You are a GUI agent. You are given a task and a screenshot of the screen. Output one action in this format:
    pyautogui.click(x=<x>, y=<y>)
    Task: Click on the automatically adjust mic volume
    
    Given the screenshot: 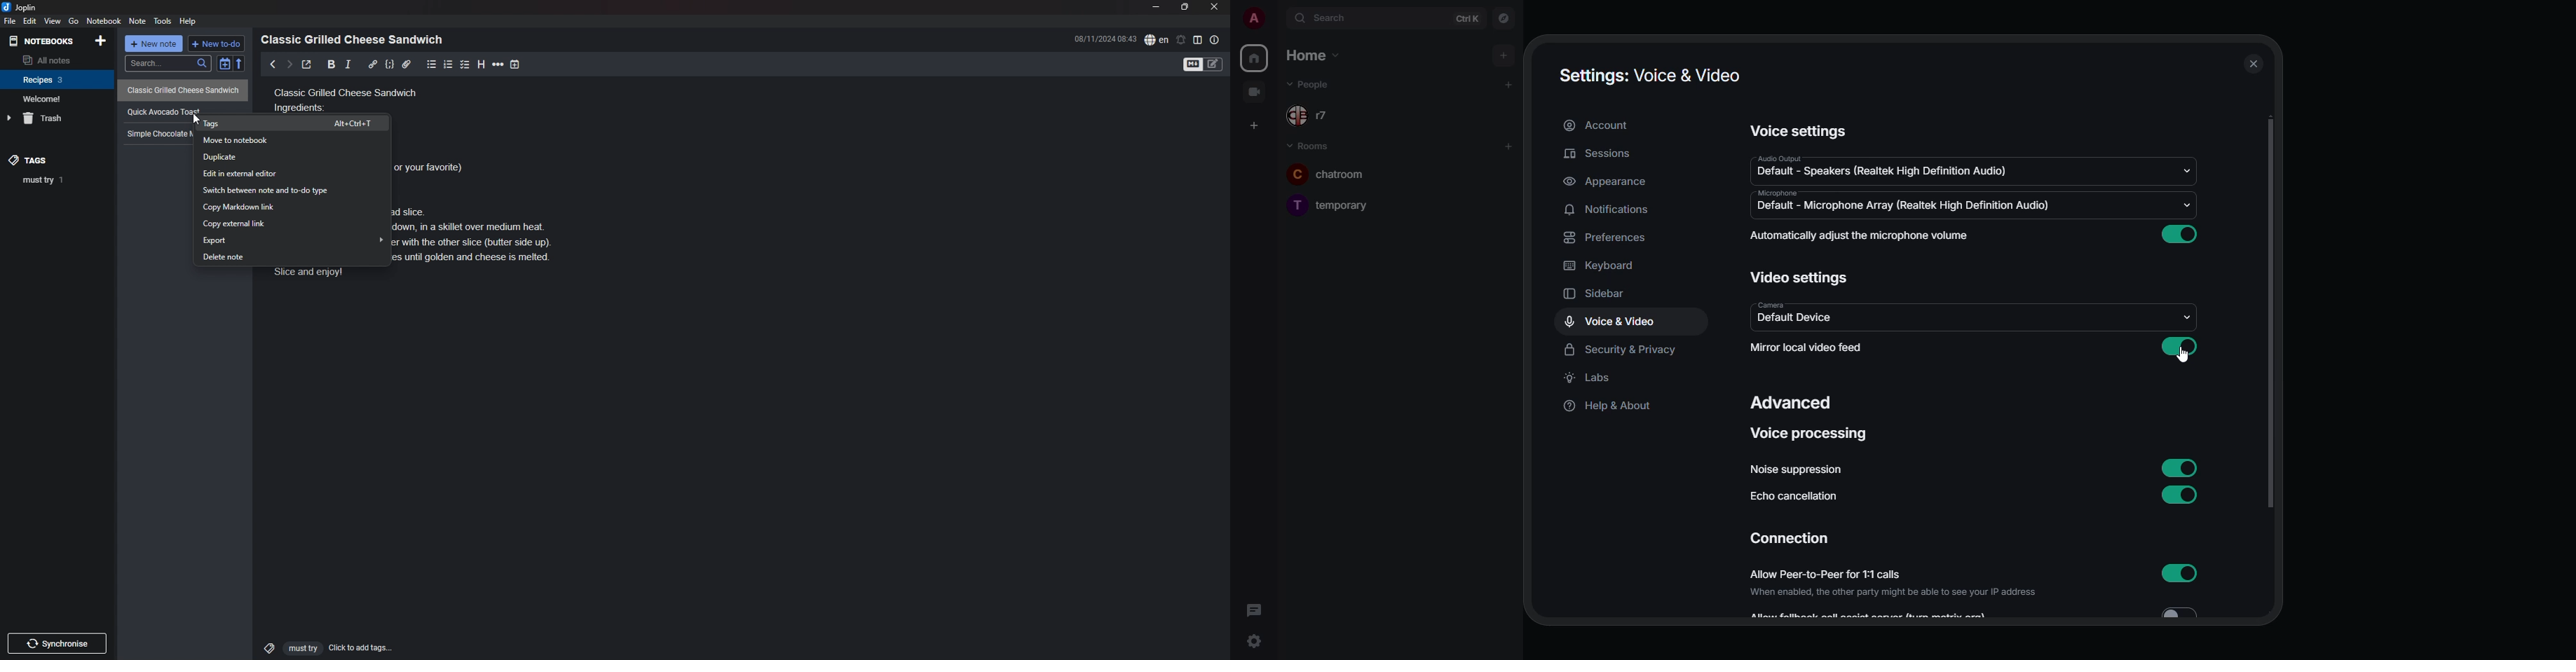 What is the action you would take?
    pyautogui.click(x=1858, y=235)
    